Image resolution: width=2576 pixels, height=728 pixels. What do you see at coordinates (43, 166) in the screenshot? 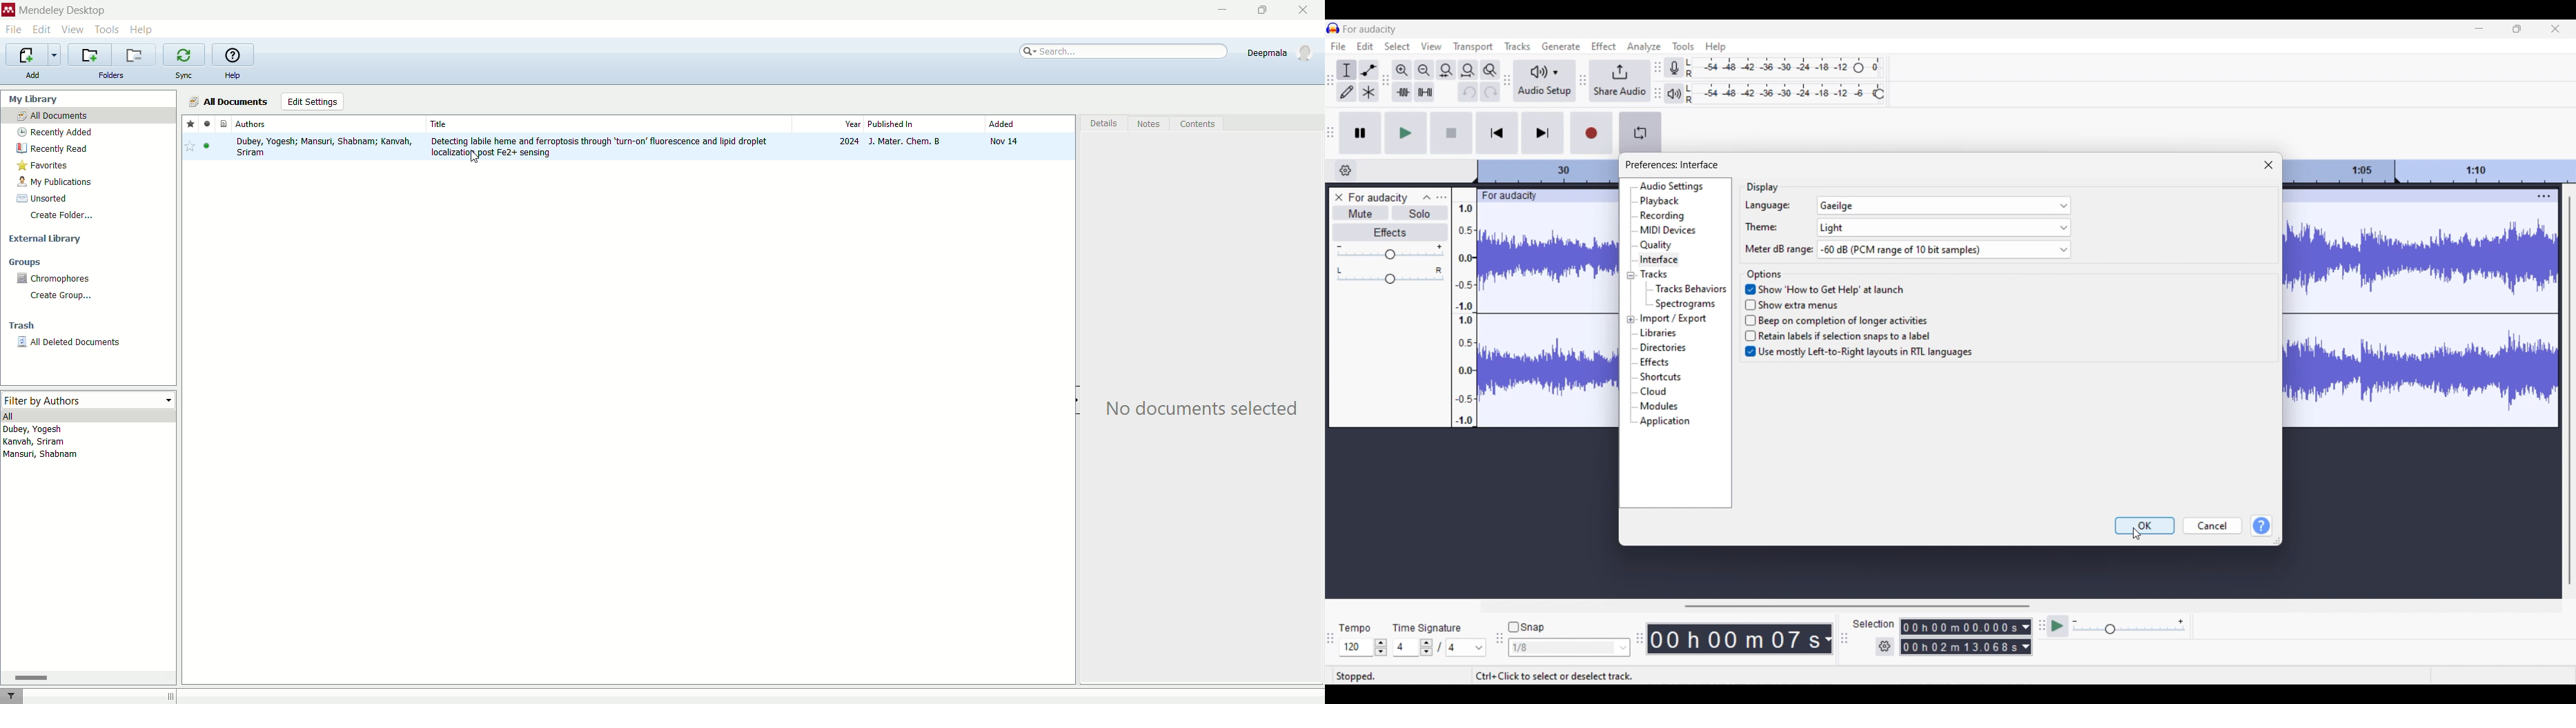
I see `favorites` at bounding box center [43, 166].